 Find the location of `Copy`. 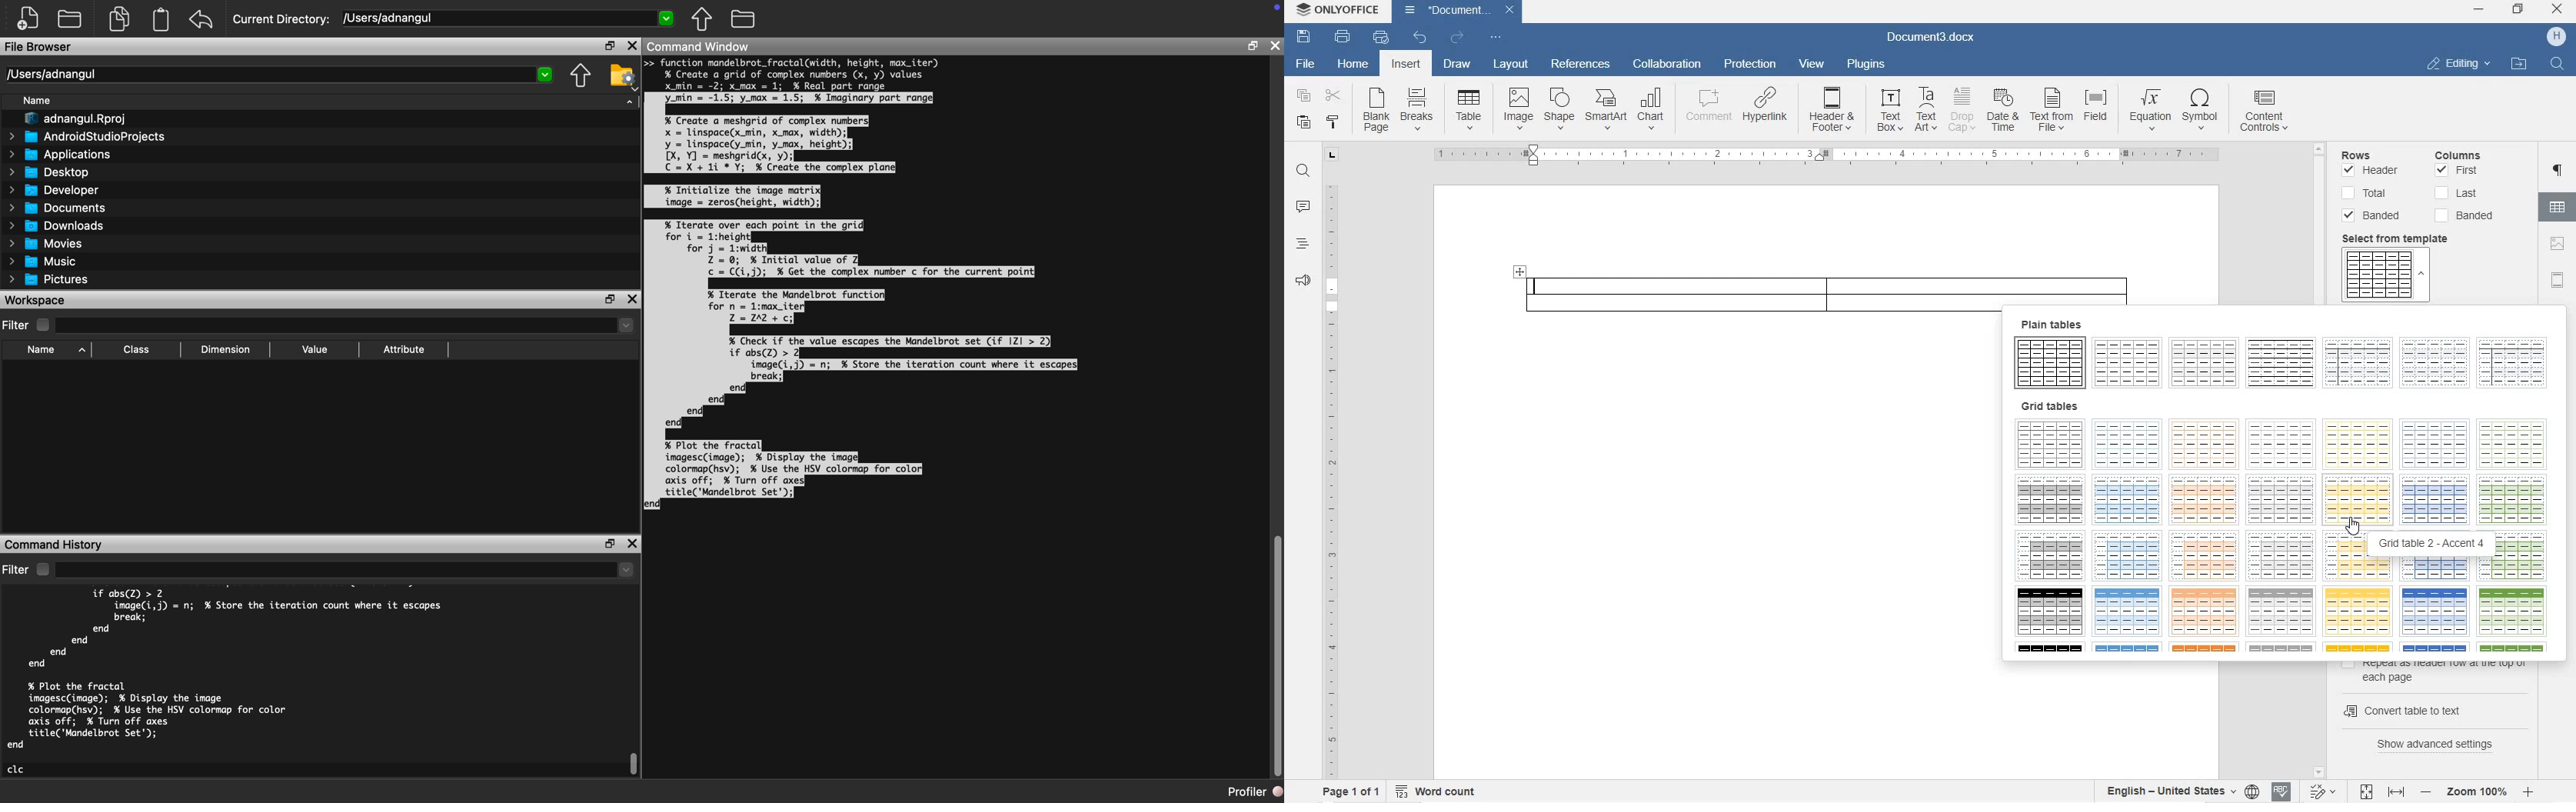

Copy is located at coordinates (120, 18).